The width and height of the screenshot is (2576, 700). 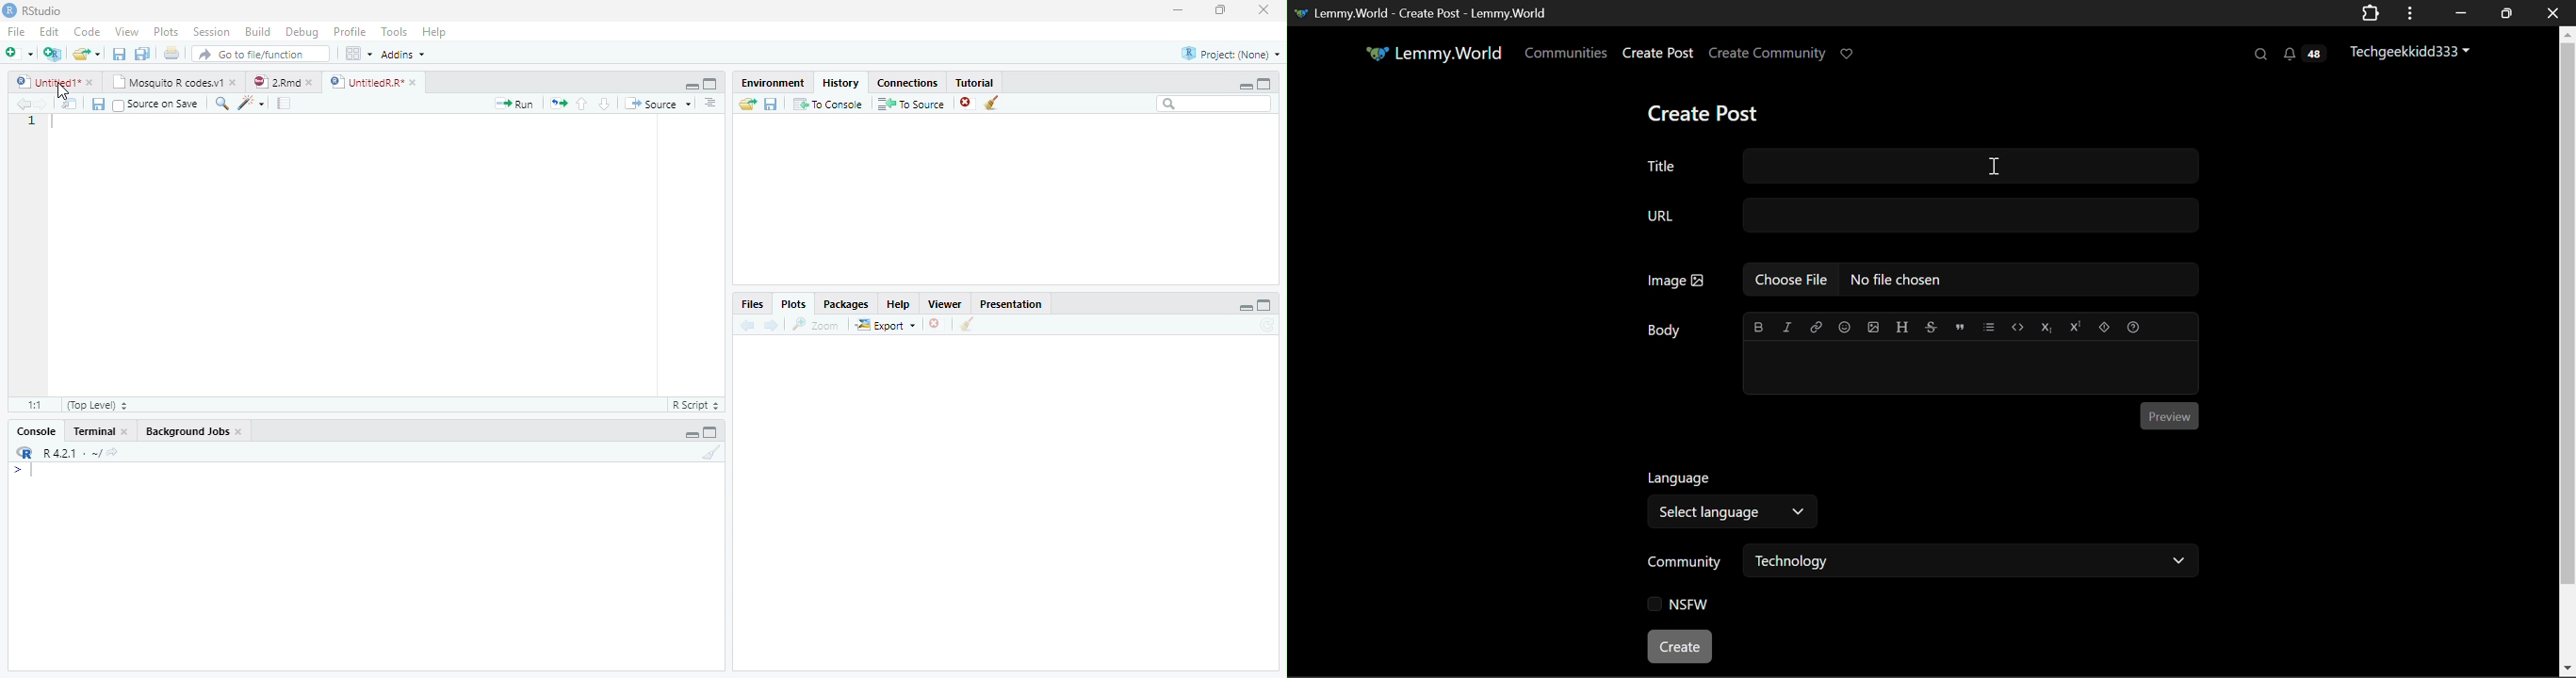 What do you see at coordinates (839, 83) in the screenshot?
I see `History` at bounding box center [839, 83].